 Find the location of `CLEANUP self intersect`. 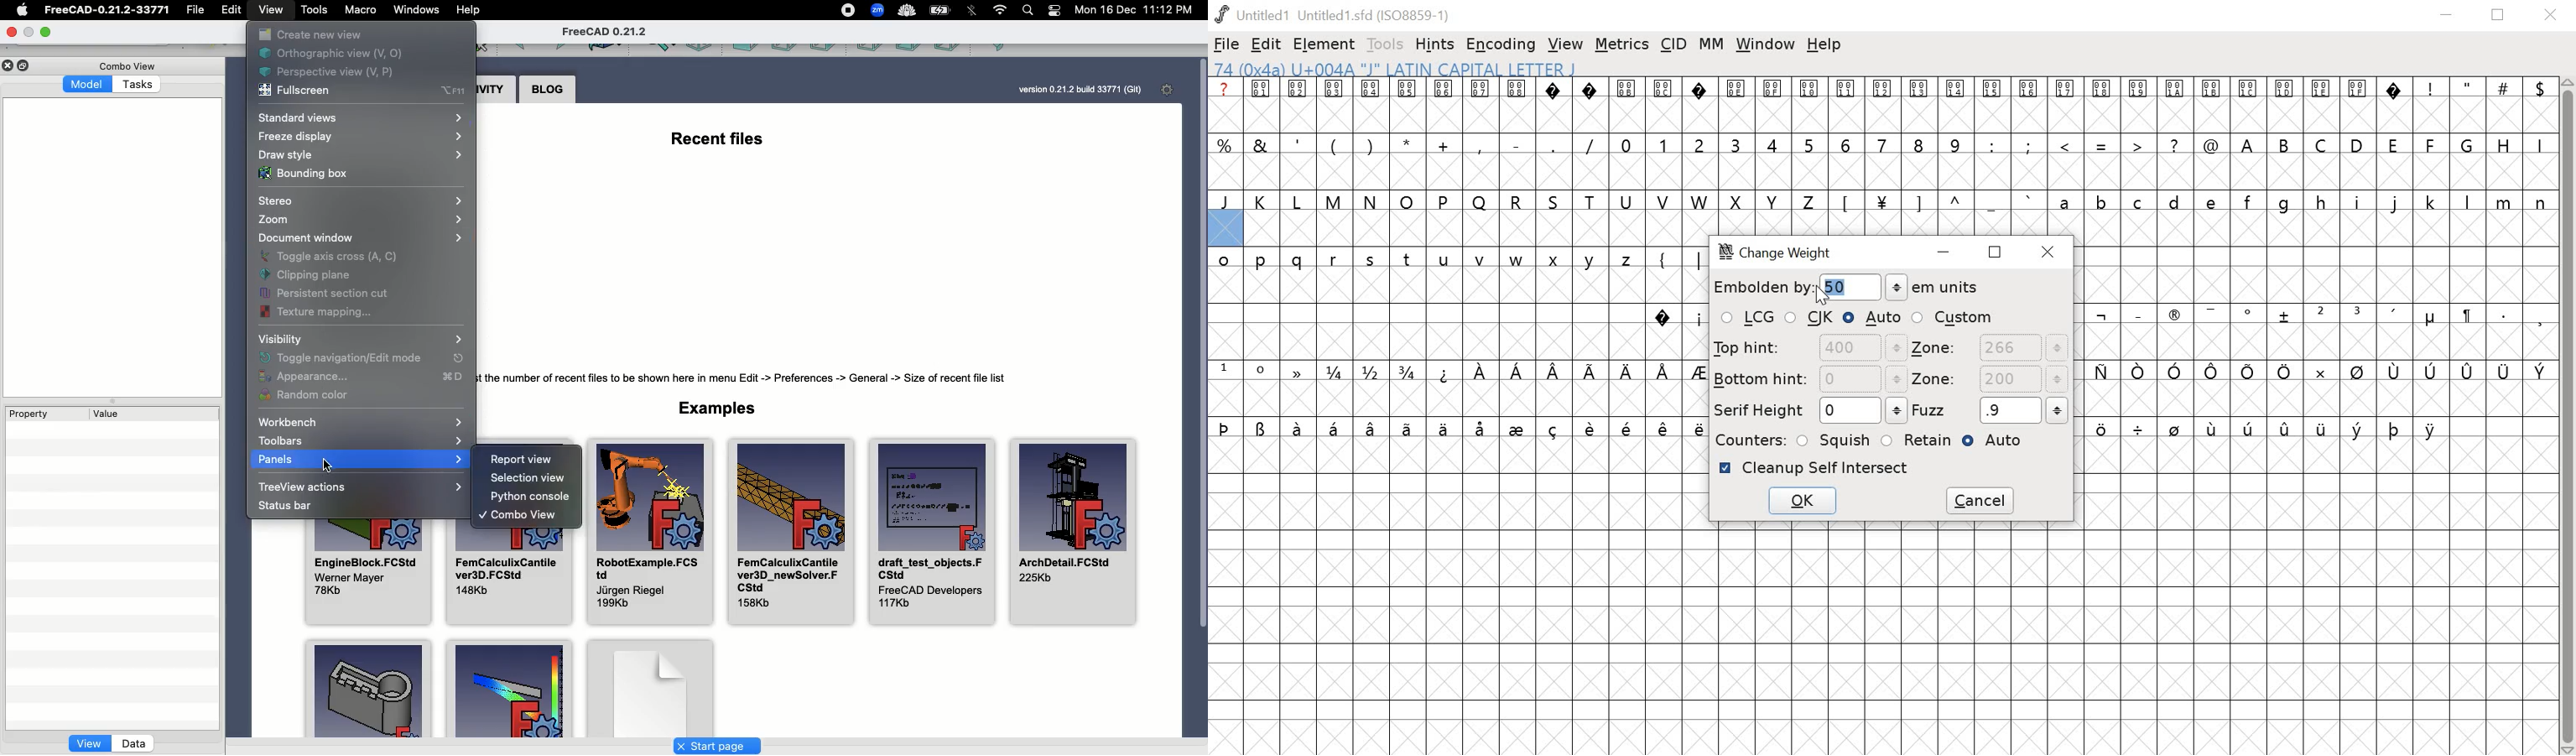

CLEANUP self intersect is located at coordinates (1814, 468).